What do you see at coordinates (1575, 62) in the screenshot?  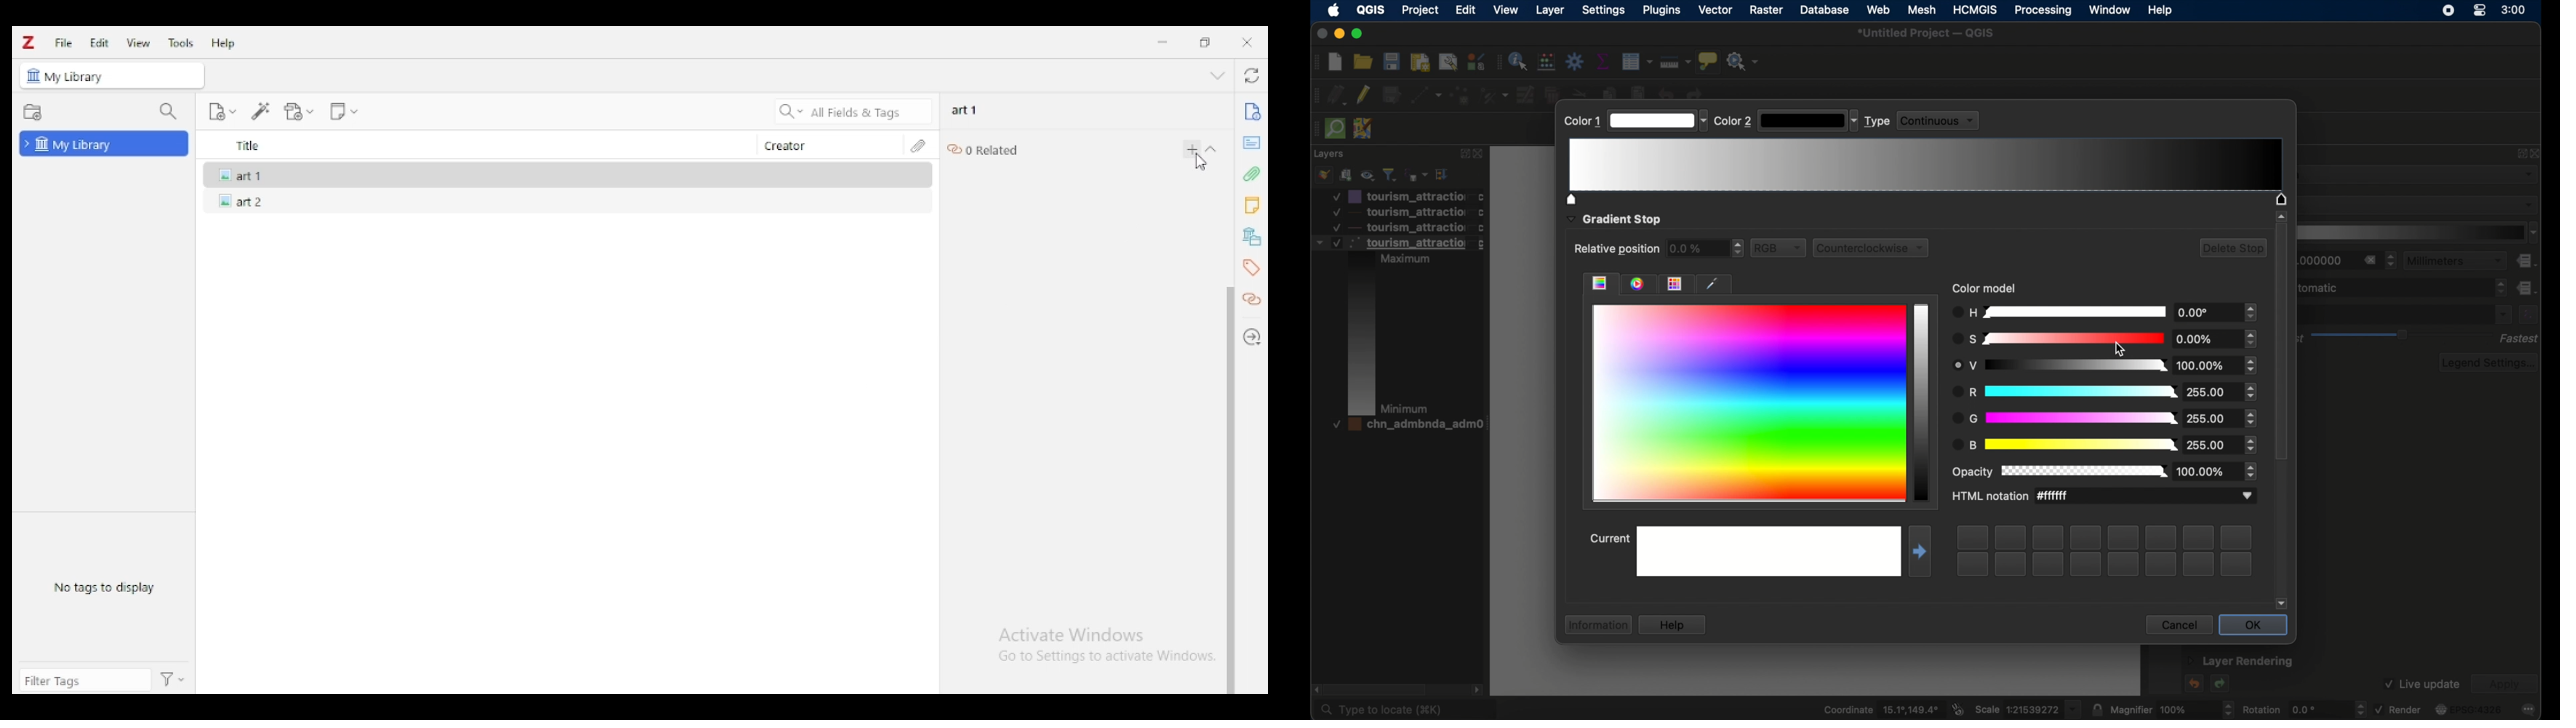 I see `toolbox` at bounding box center [1575, 62].